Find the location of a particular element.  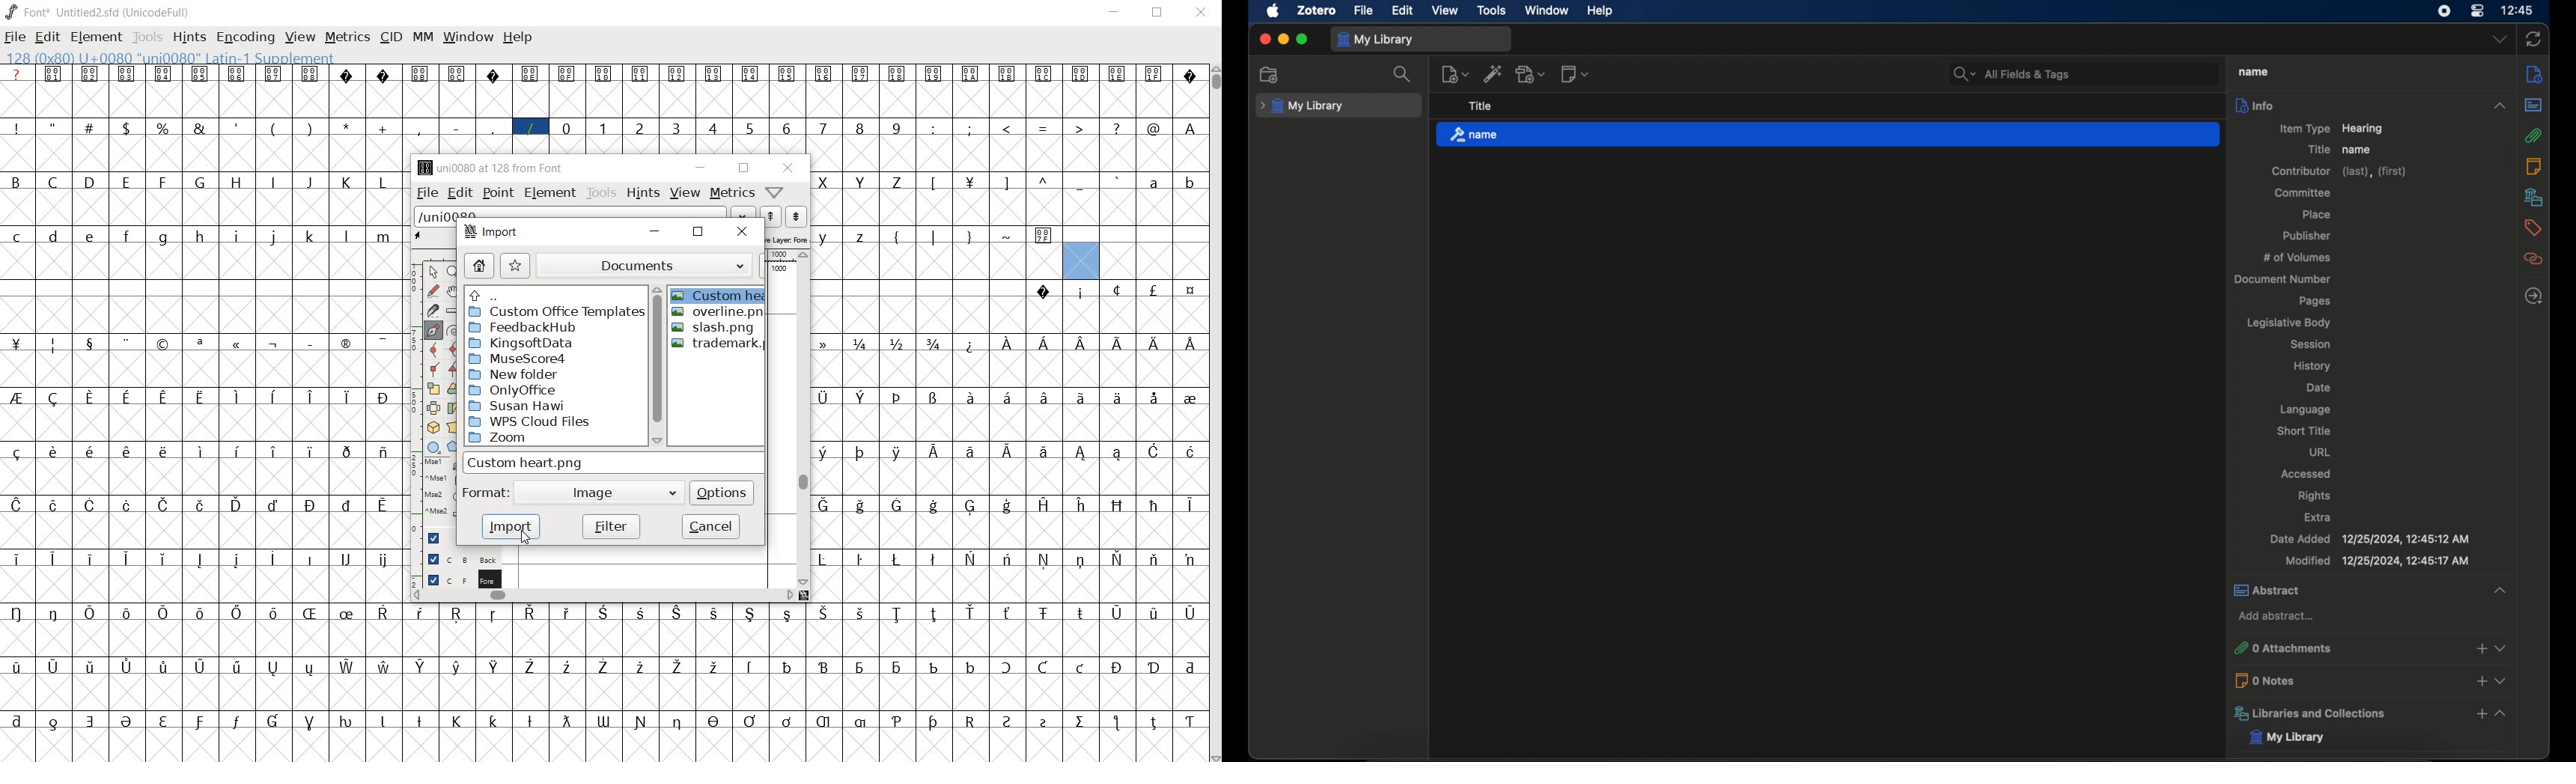

glyph is located at coordinates (309, 128).